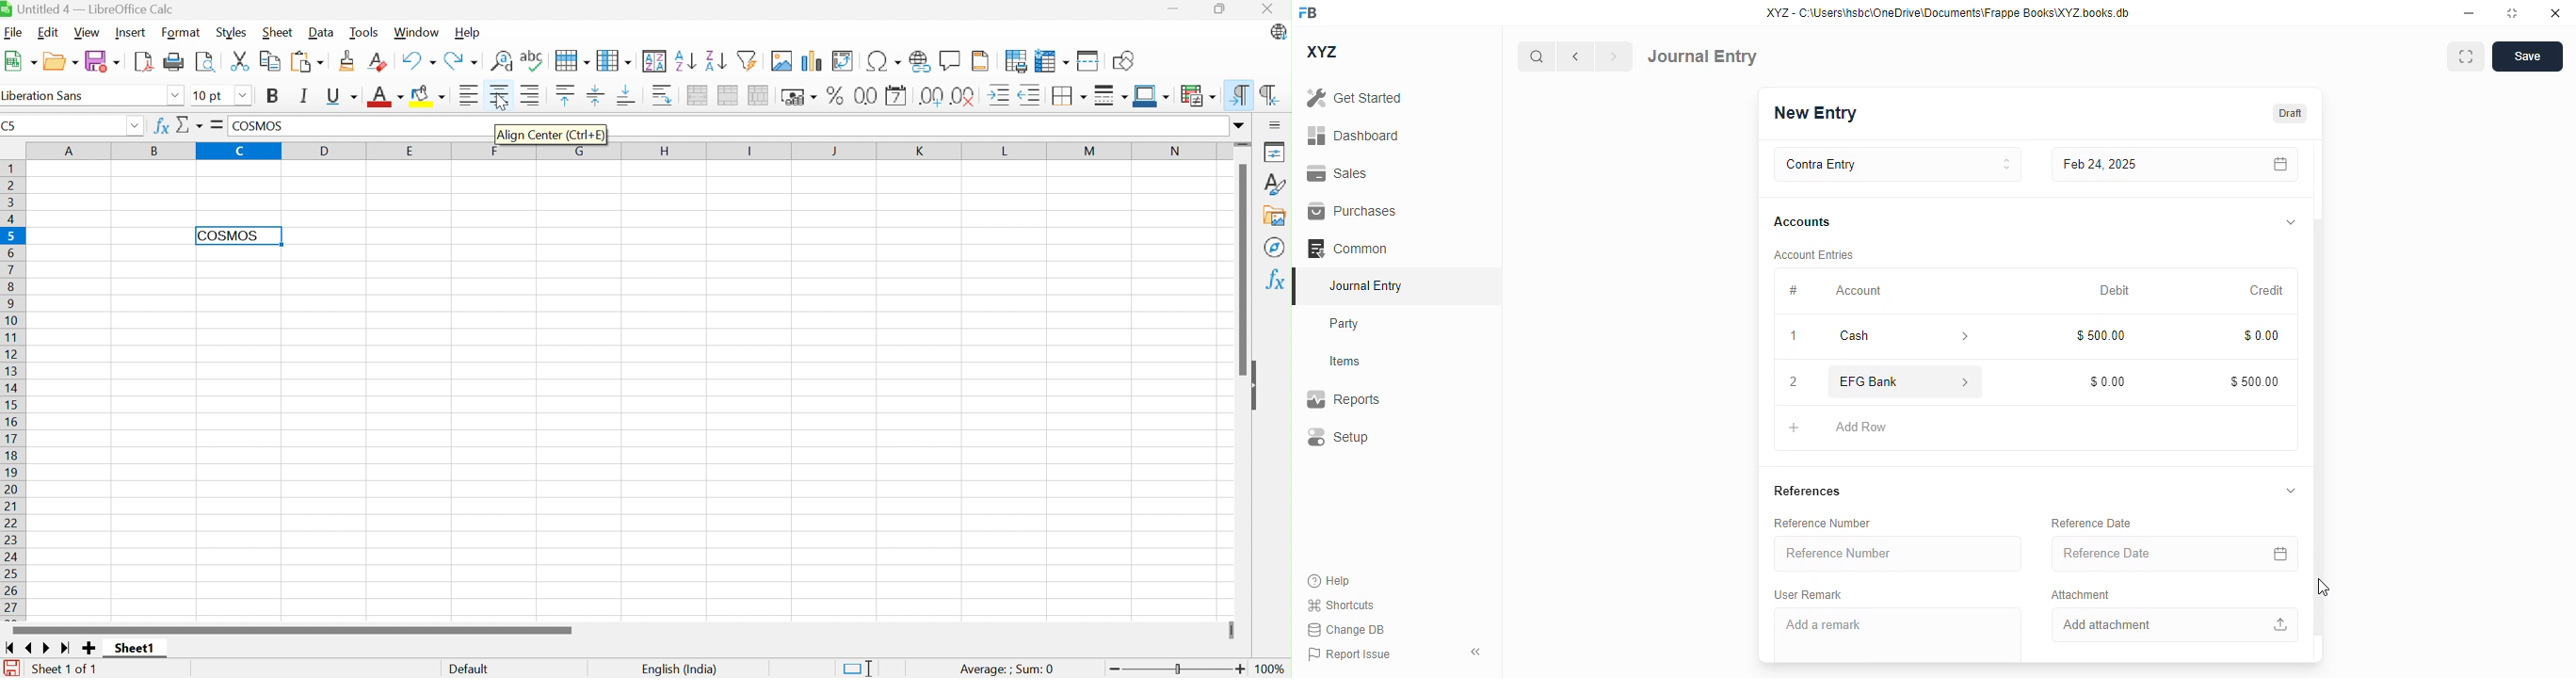  Describe the element at coordinates (1238, 270) in the screenshot. I see `Scroll Bar` at that location.